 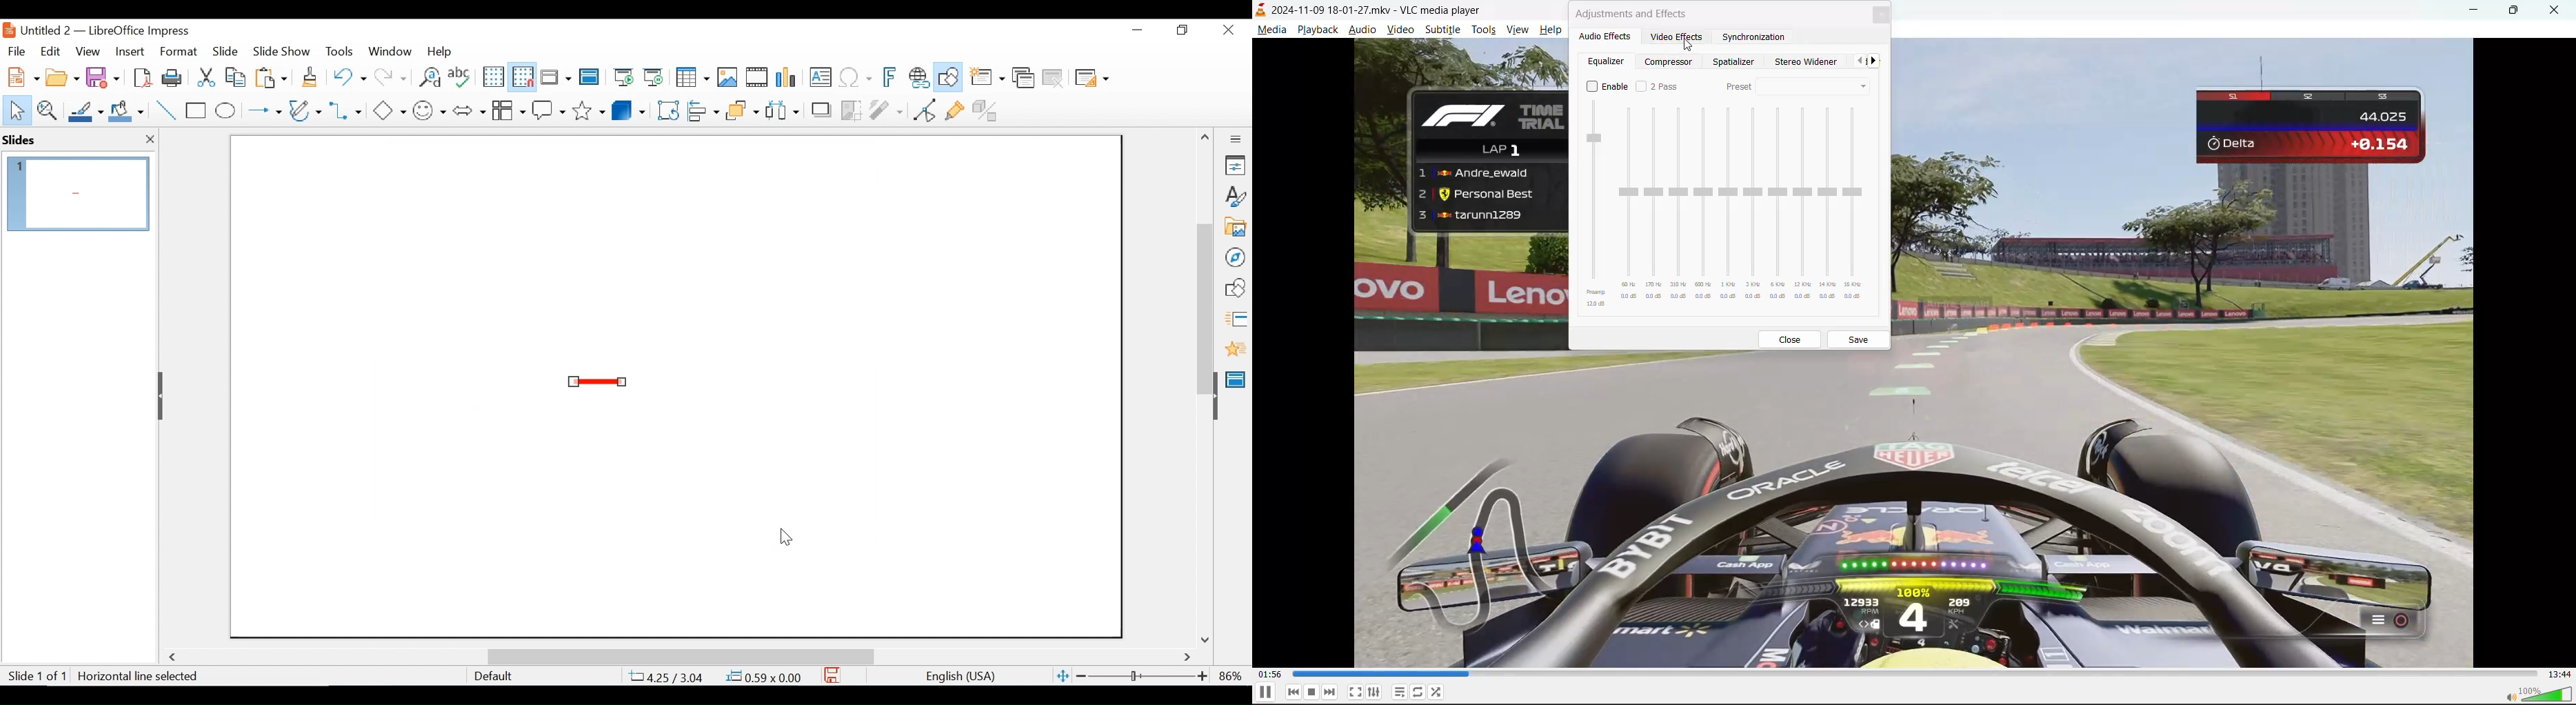 I want to click on Select atleast three images to Distribute, so click(x=782, y=109).